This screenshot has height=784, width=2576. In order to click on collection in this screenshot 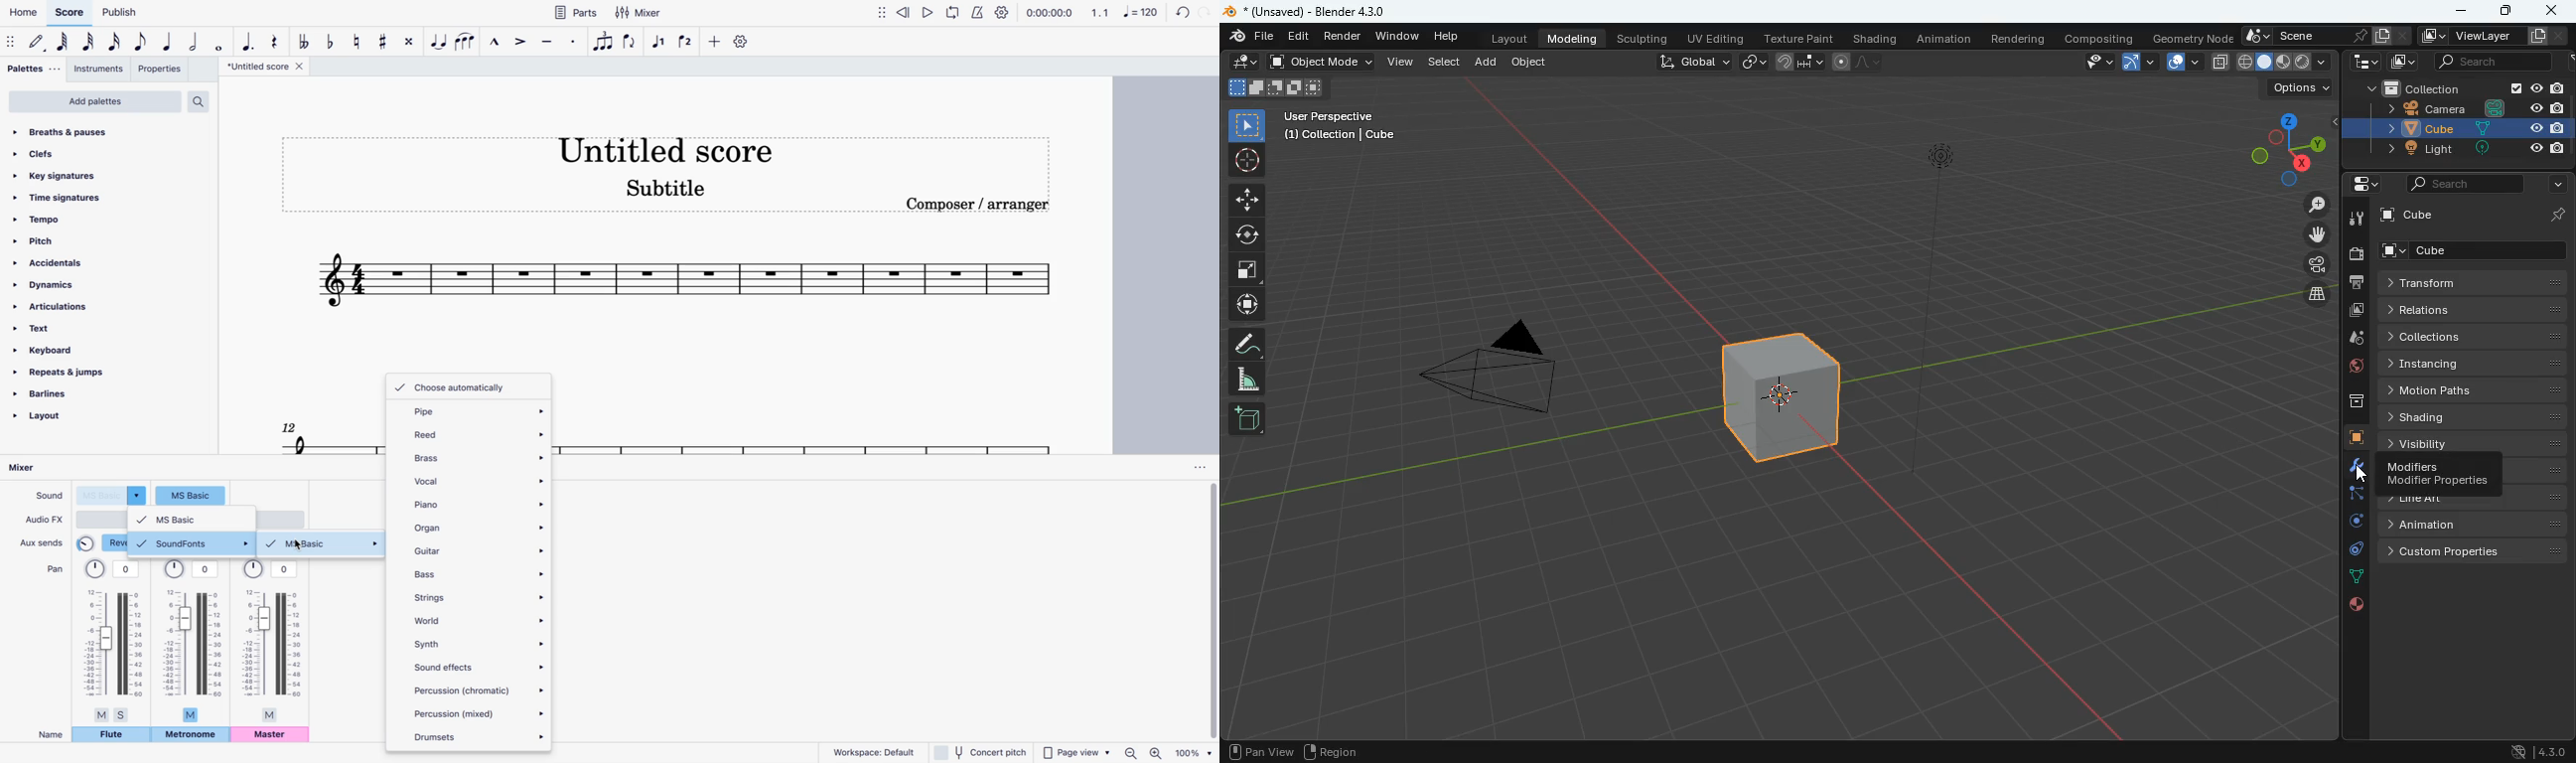, I will do `click(2459, 87)`.